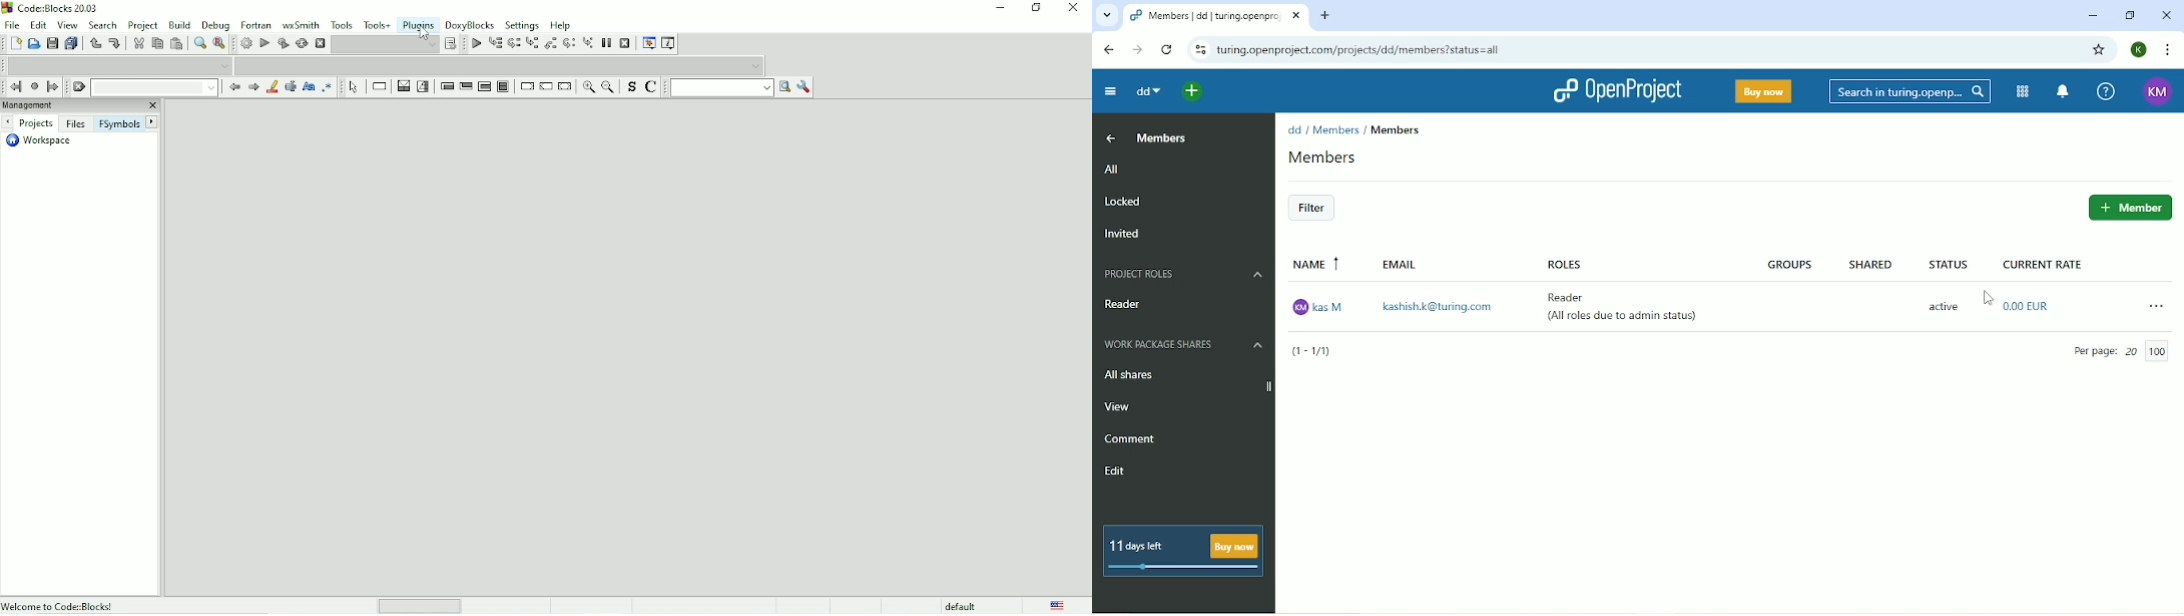 The image size is (2184, 616). Describe the element at coordinates (2050, 267) in the screenshot. I see `Current rate` at that location.